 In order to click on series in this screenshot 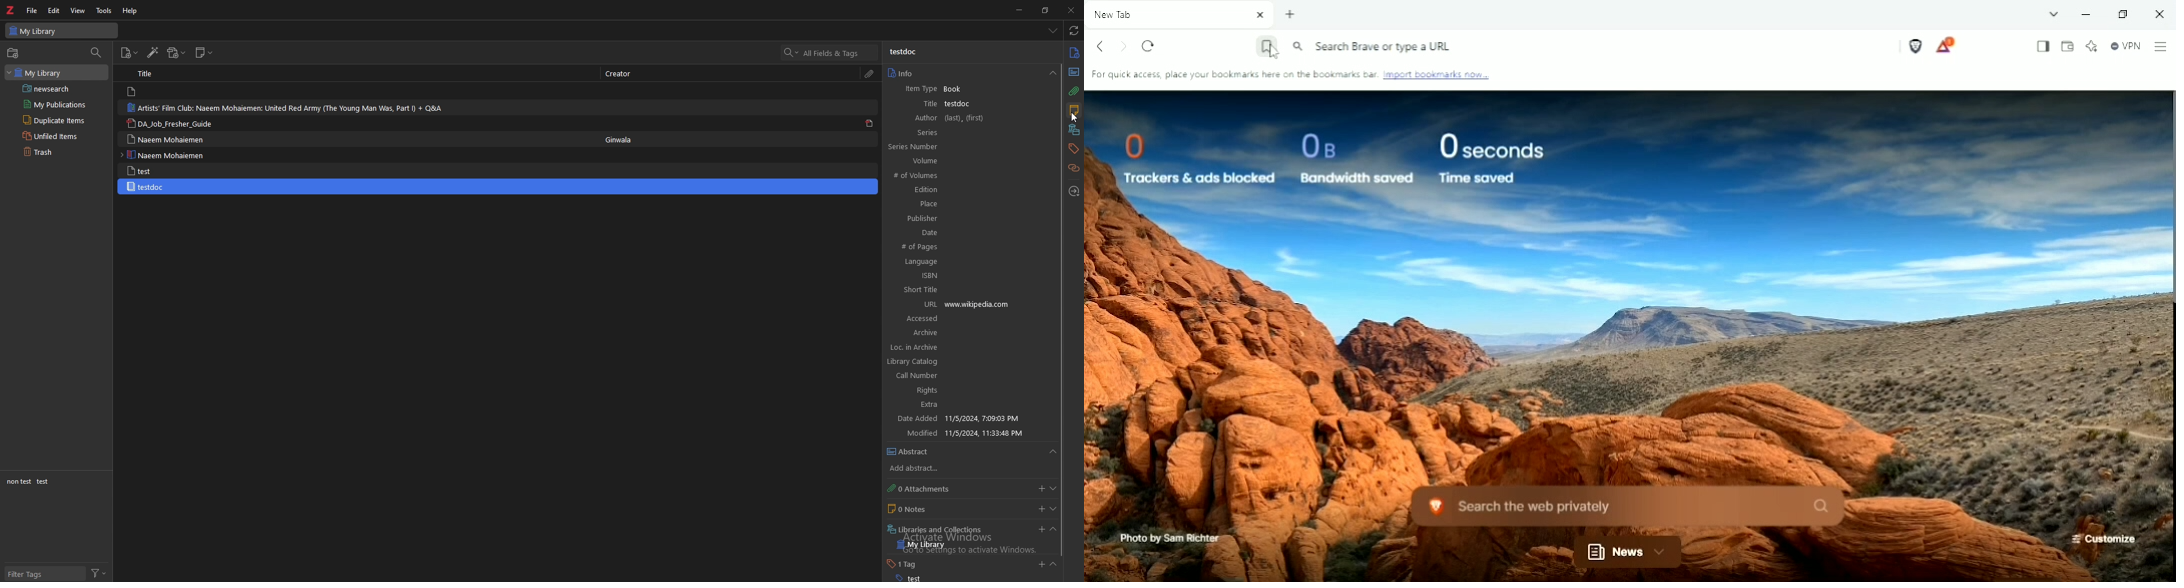, I will do `click(952, 132)`.